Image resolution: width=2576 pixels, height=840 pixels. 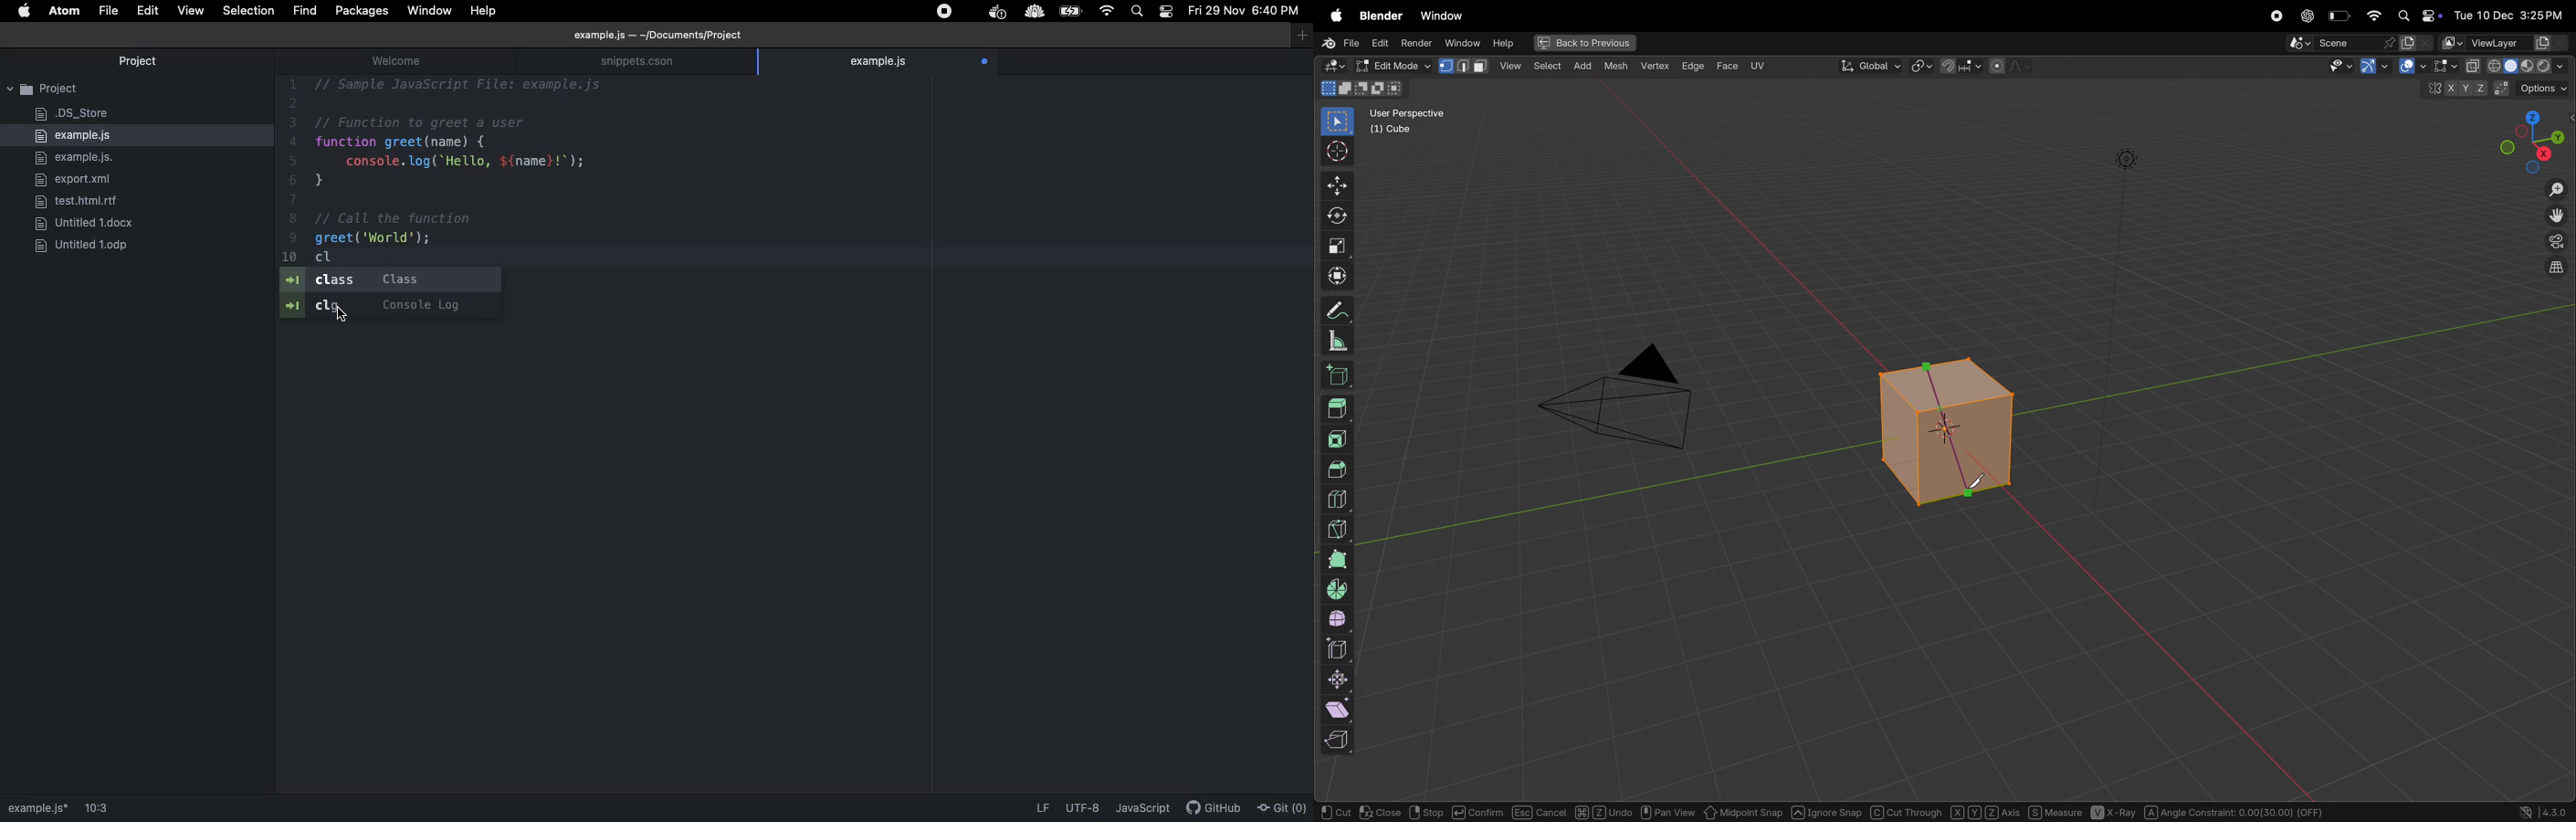 What do you see at coordinates (77, 158) in the screenshot?
I see `example.js.` at bounding box center [77, 158].